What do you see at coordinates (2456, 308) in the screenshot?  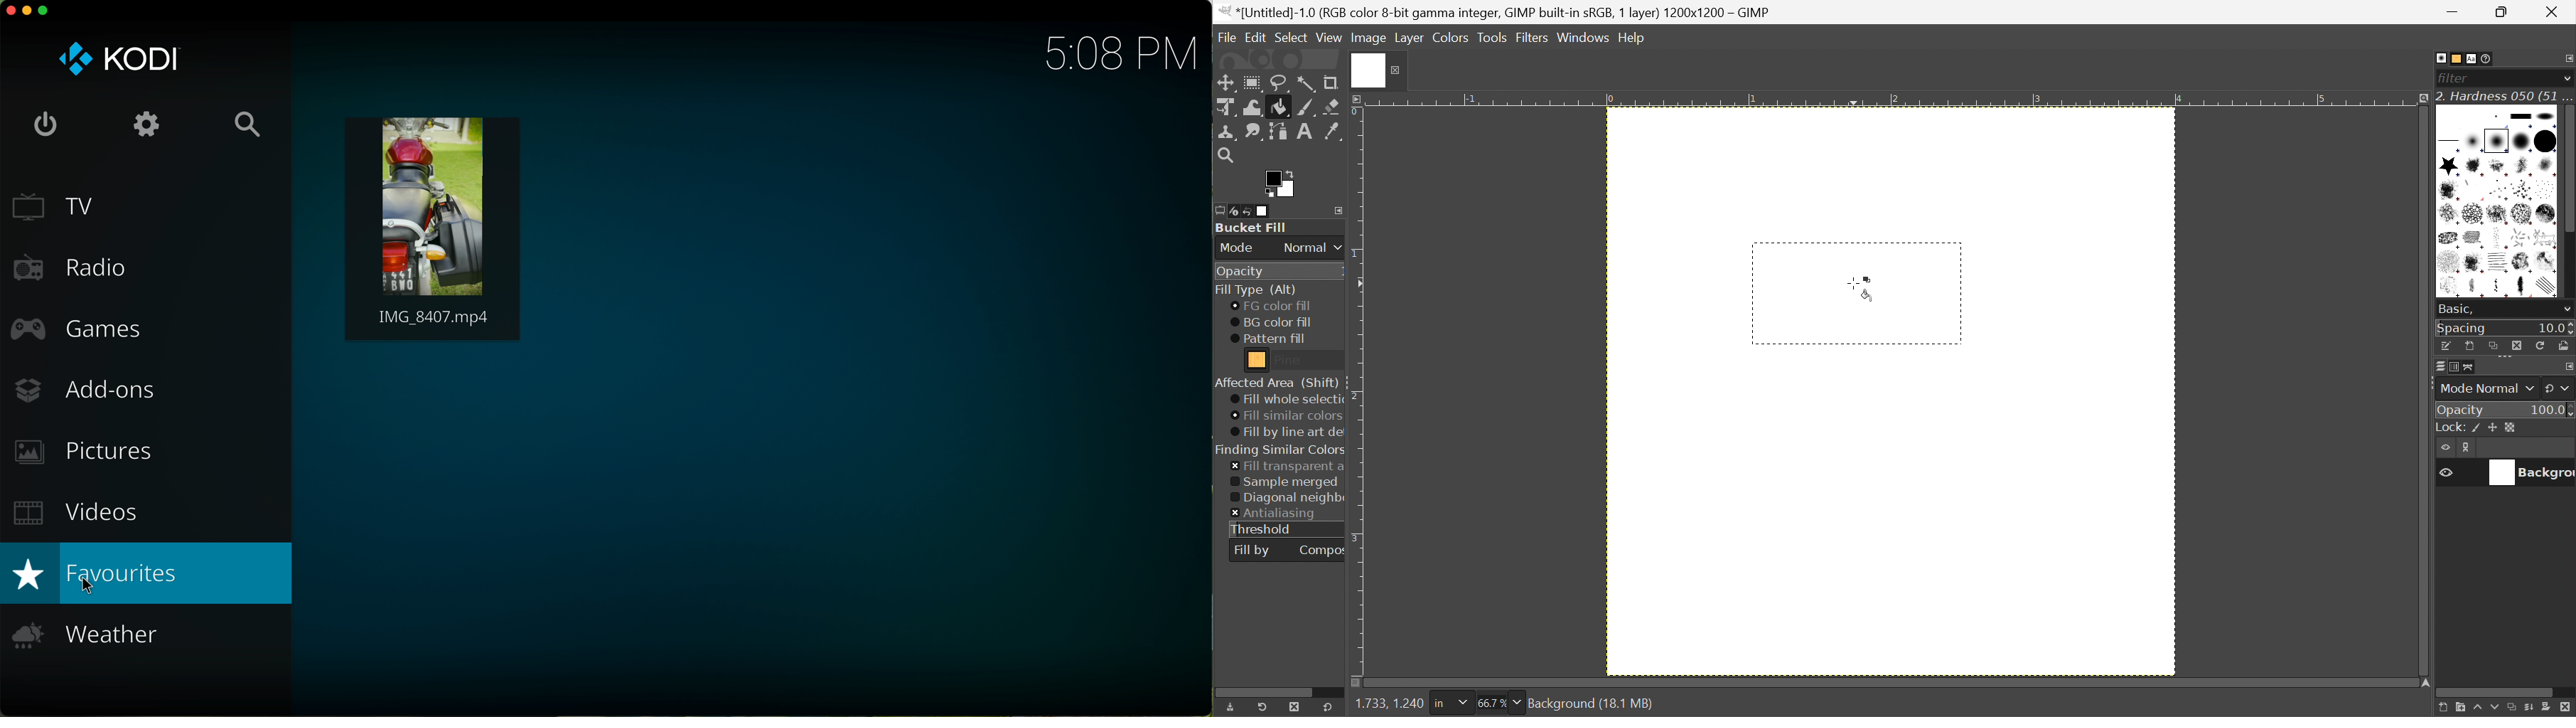 I see `Basic,` at bounding box center [2456, 308].